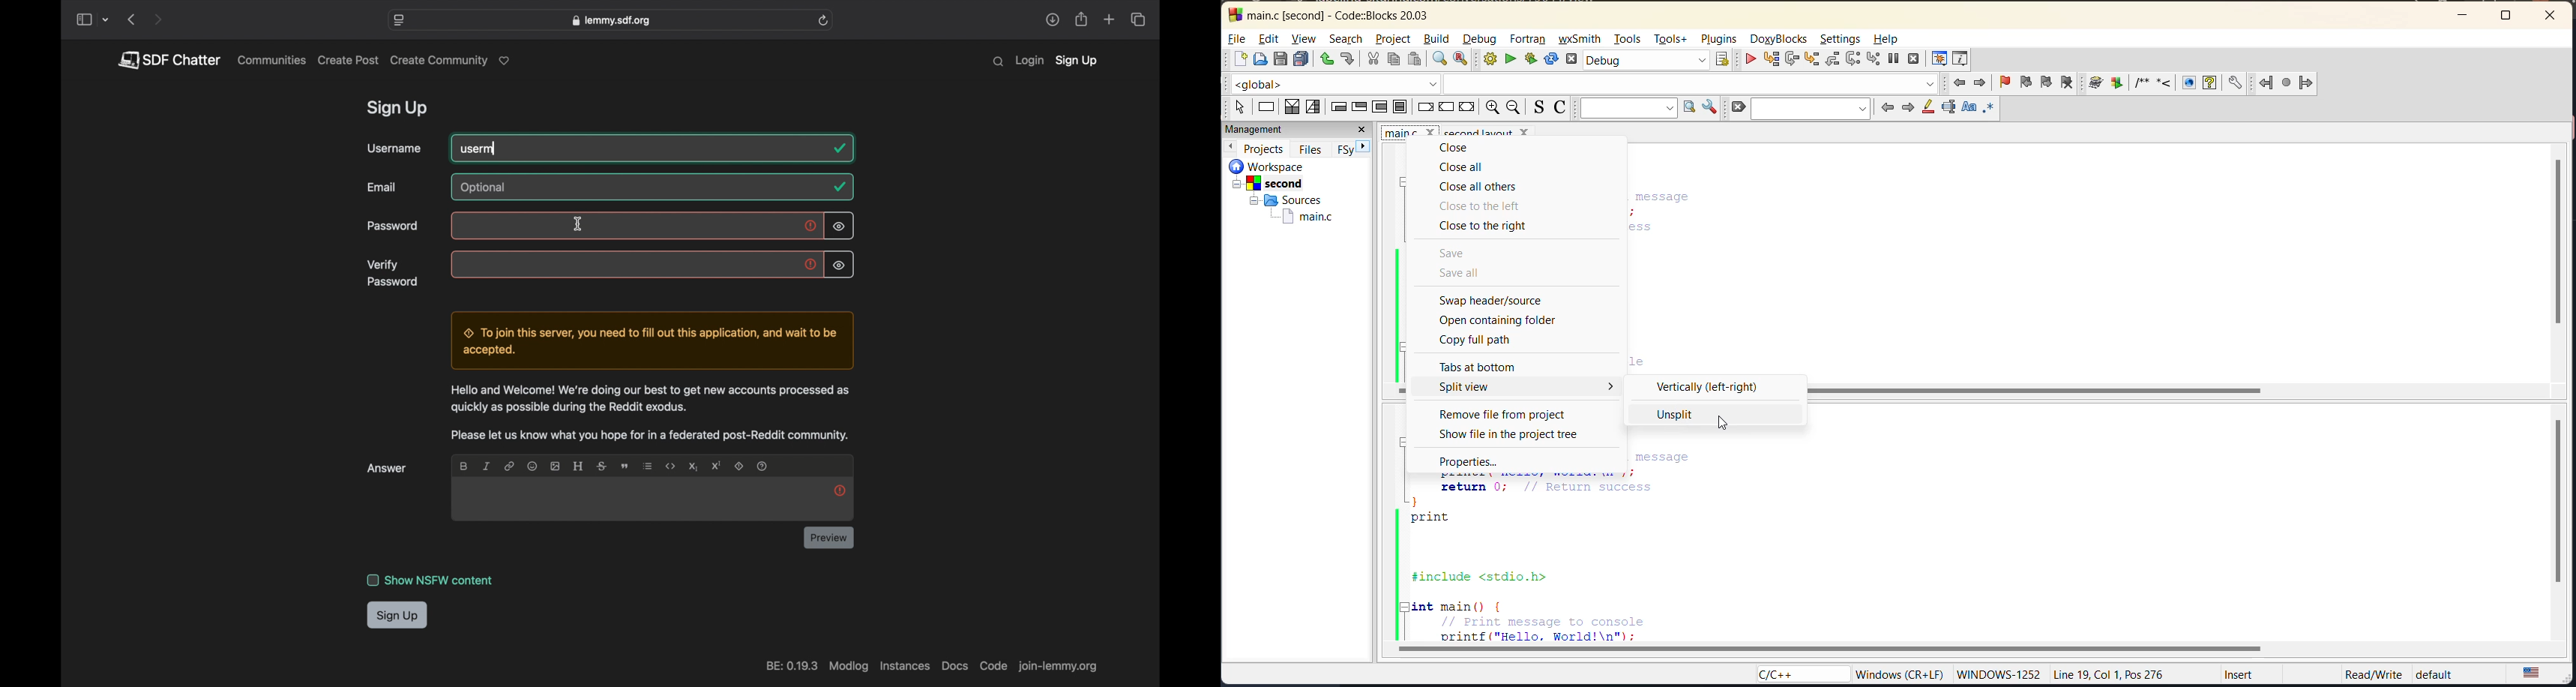 This screenshot has height=700, width=2576. What do you see at coordinates (1513, 107) in the screenshot?
I see `zoom out` at bounding box center [1513, 107].